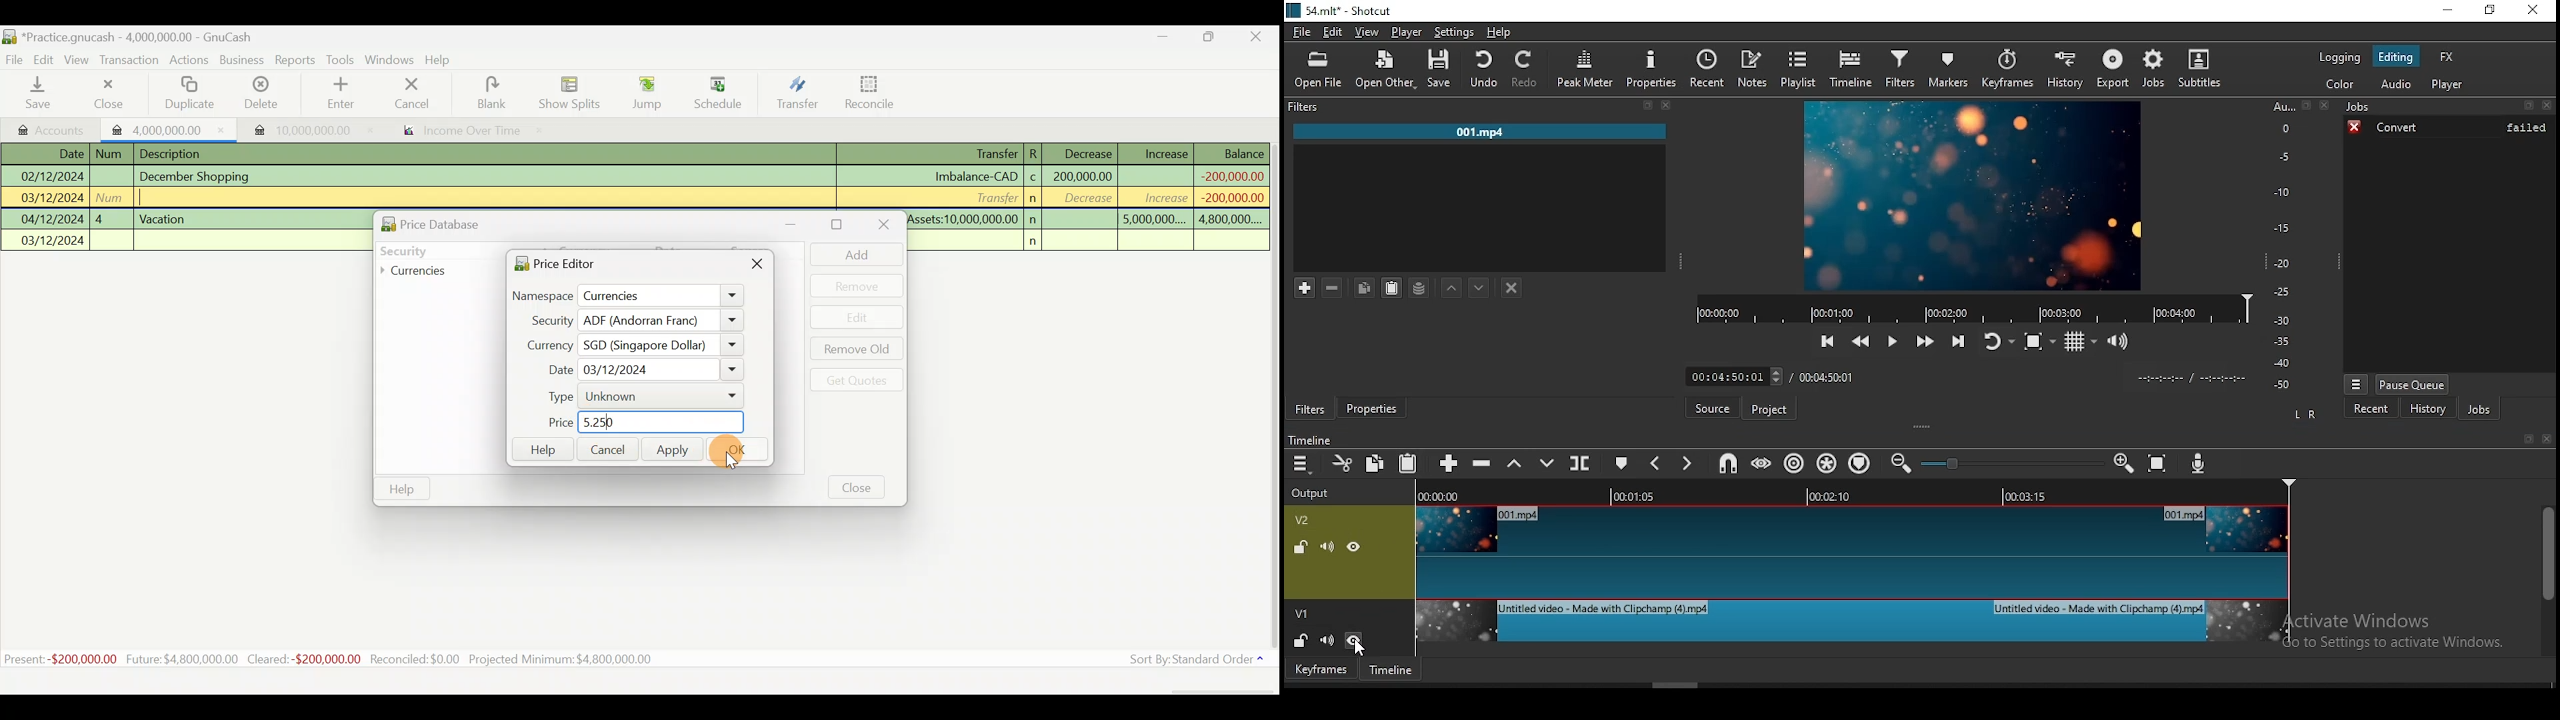 Image resolution: width=2576 pixels, height=728 pixels. Describe the element at coordinates (1217, 39) in the screenshot. I see `Maximise` at that location.